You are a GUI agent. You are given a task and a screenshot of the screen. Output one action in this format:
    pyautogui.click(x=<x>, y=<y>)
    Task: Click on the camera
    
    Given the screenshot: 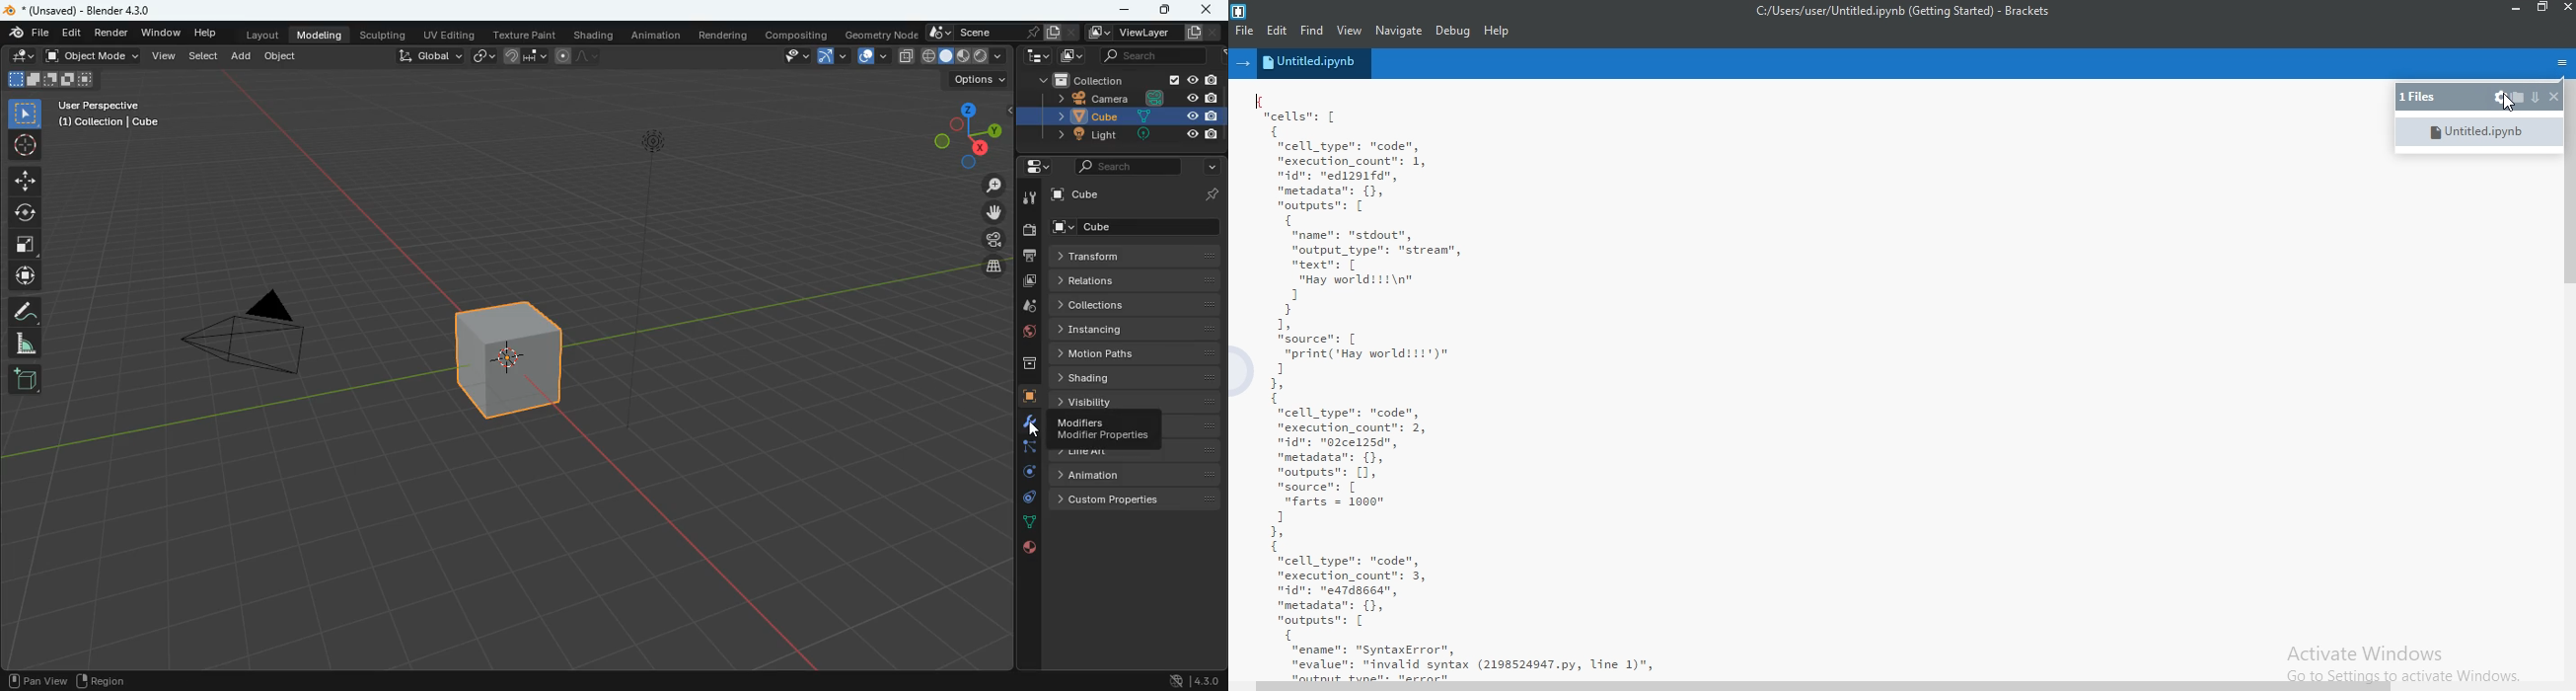 What is the action you would take?
    pyautogui.click(x=986, y=239)
    